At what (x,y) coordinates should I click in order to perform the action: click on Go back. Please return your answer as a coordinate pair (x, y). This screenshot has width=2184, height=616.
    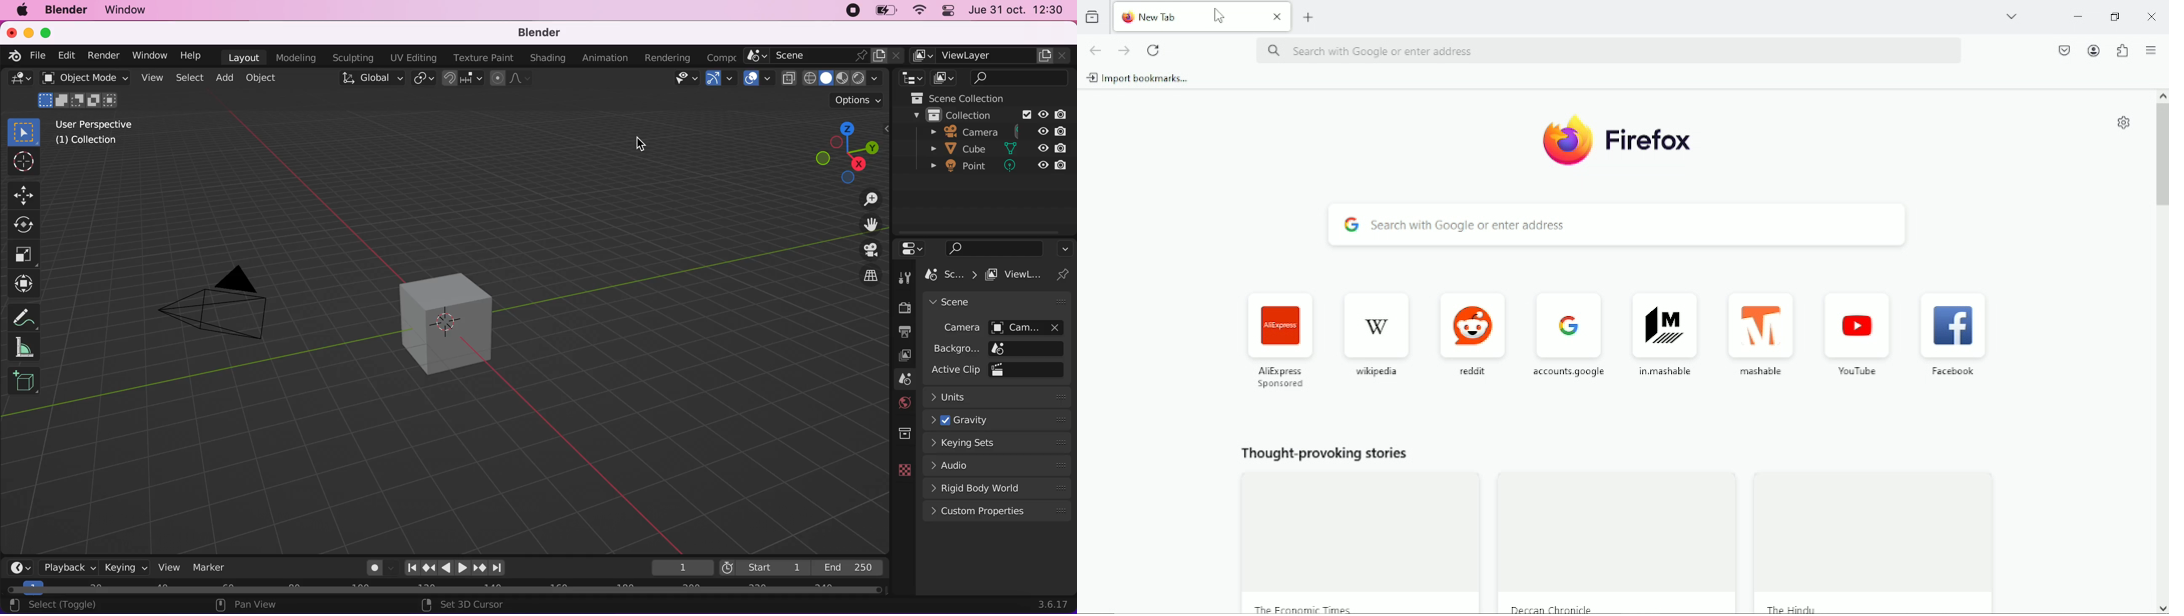
    Looking at the image, I should click on (1095, 50).